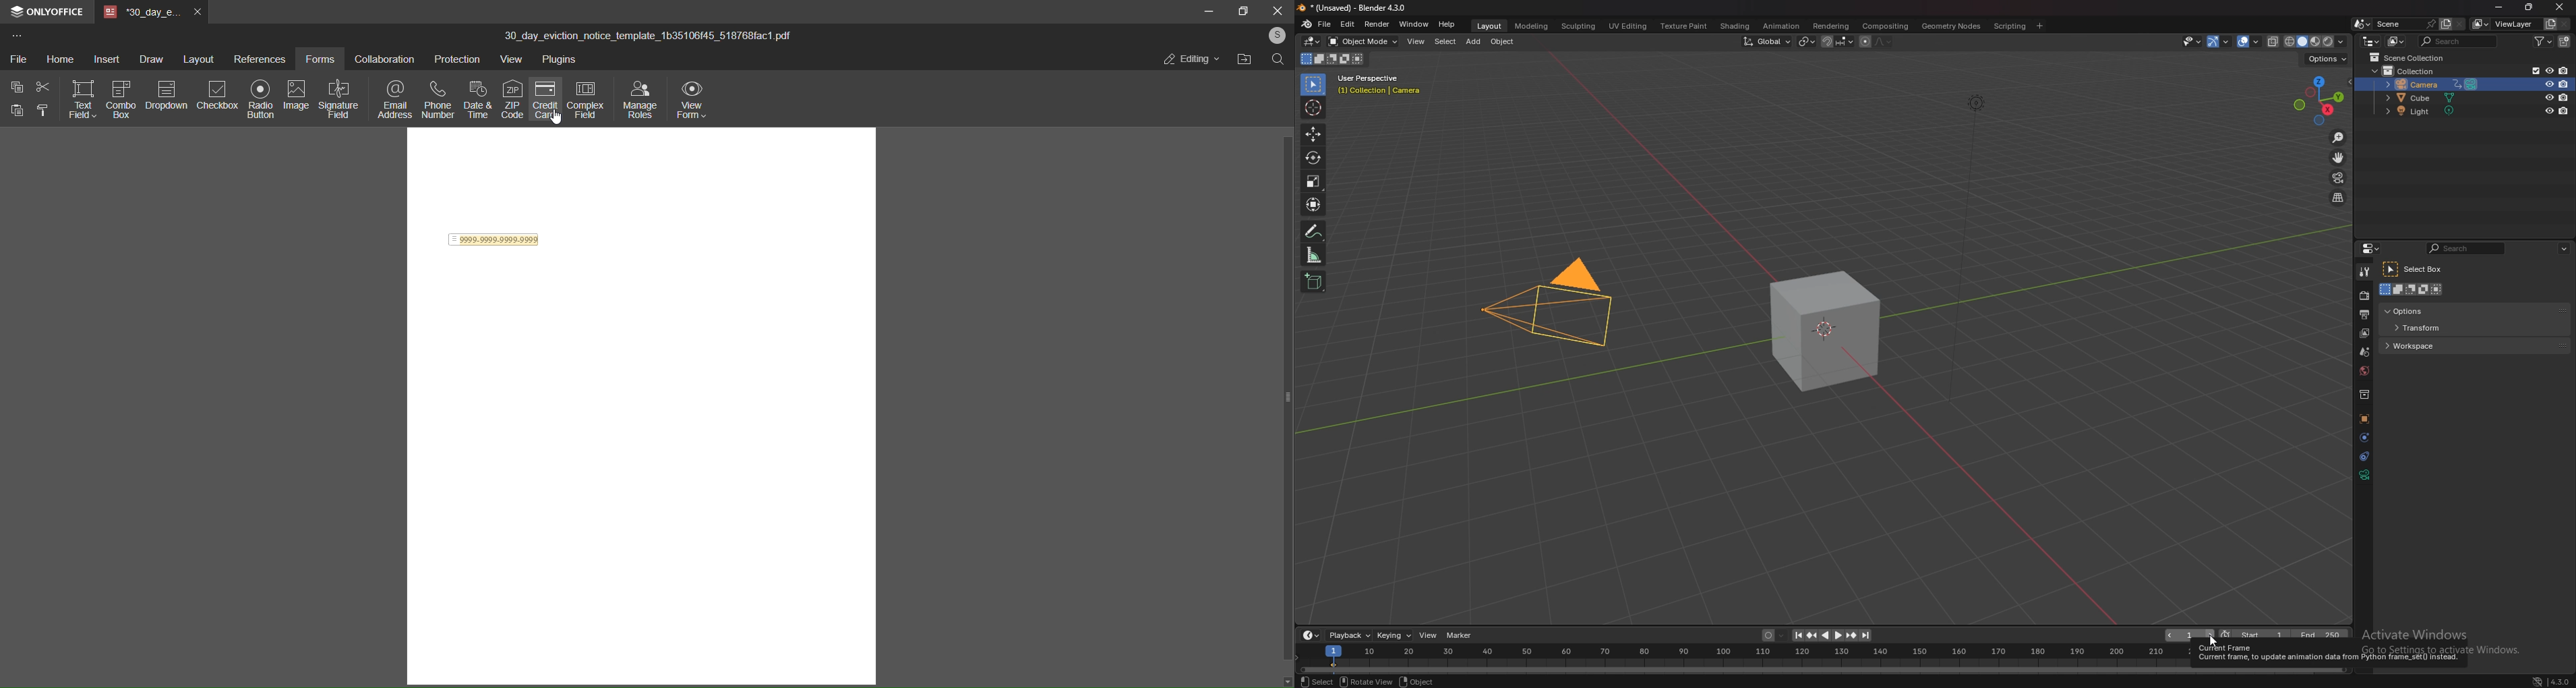  What do you see at coordinates (1863, 41) in the screenshot?
I see `proportional editing objects` at bounding box center [1863, 41].